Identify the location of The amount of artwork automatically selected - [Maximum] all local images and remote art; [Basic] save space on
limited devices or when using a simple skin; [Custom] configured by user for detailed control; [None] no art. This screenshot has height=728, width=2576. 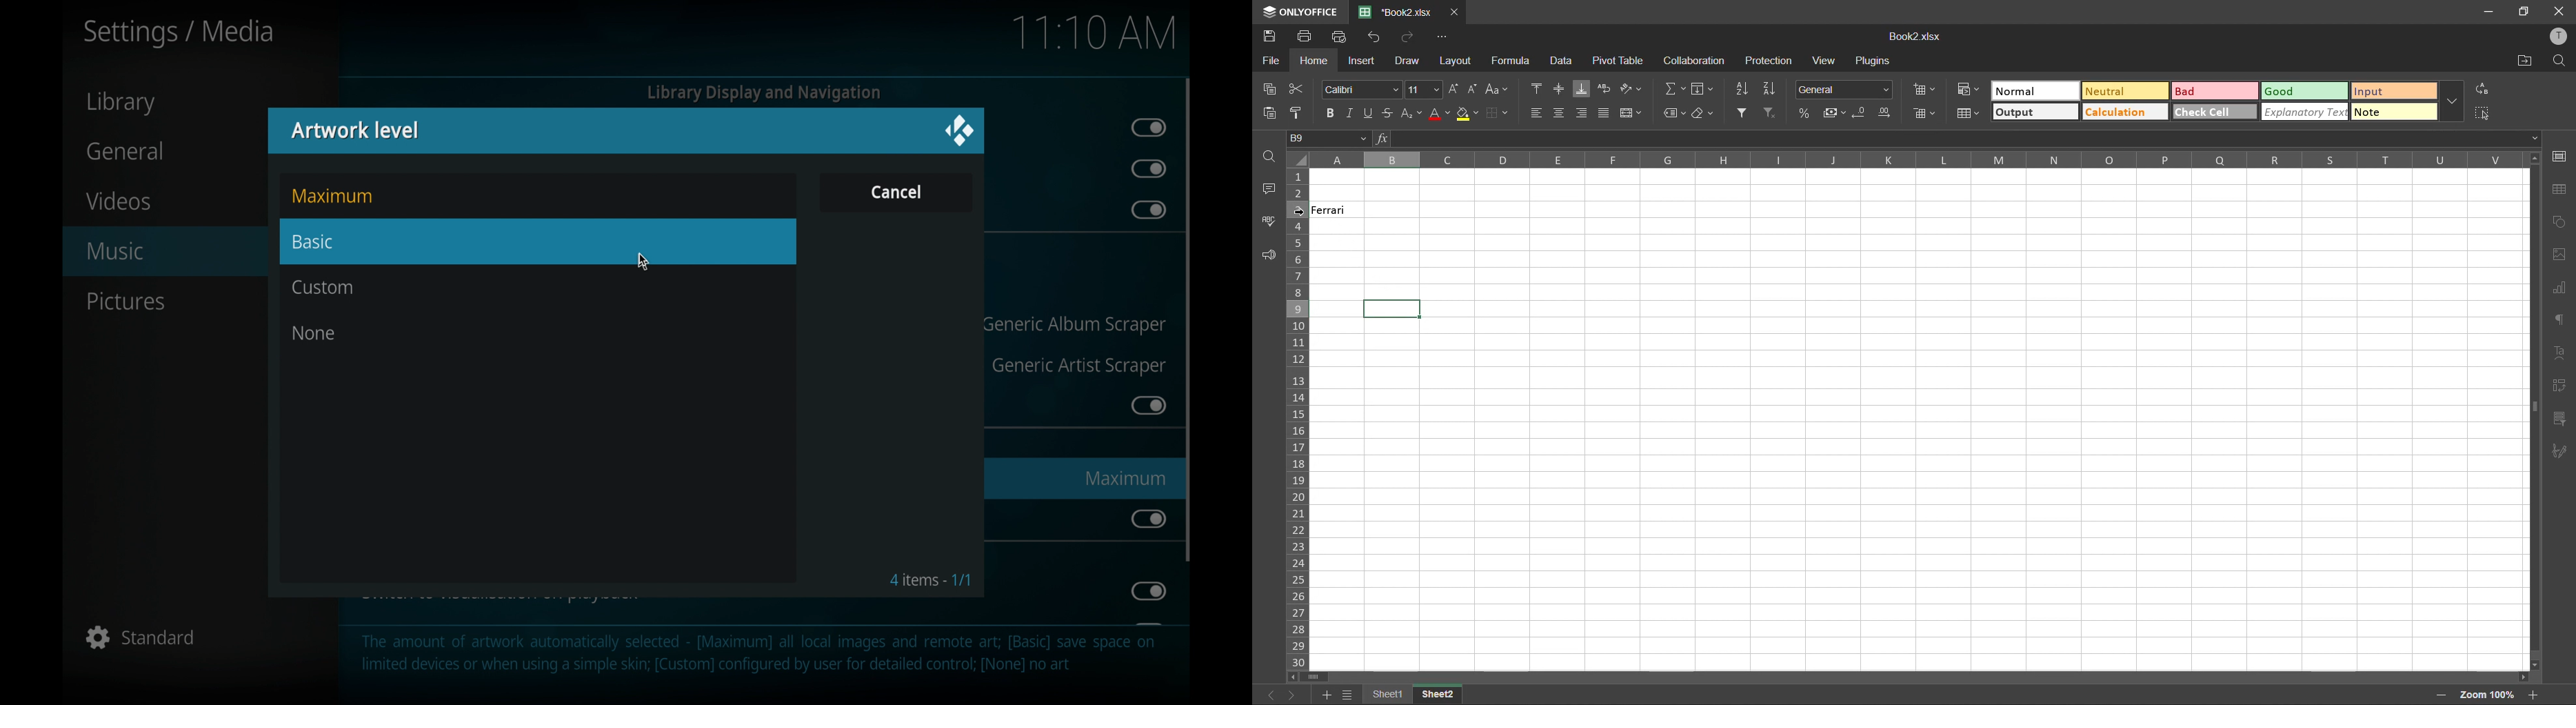
(759, 661).